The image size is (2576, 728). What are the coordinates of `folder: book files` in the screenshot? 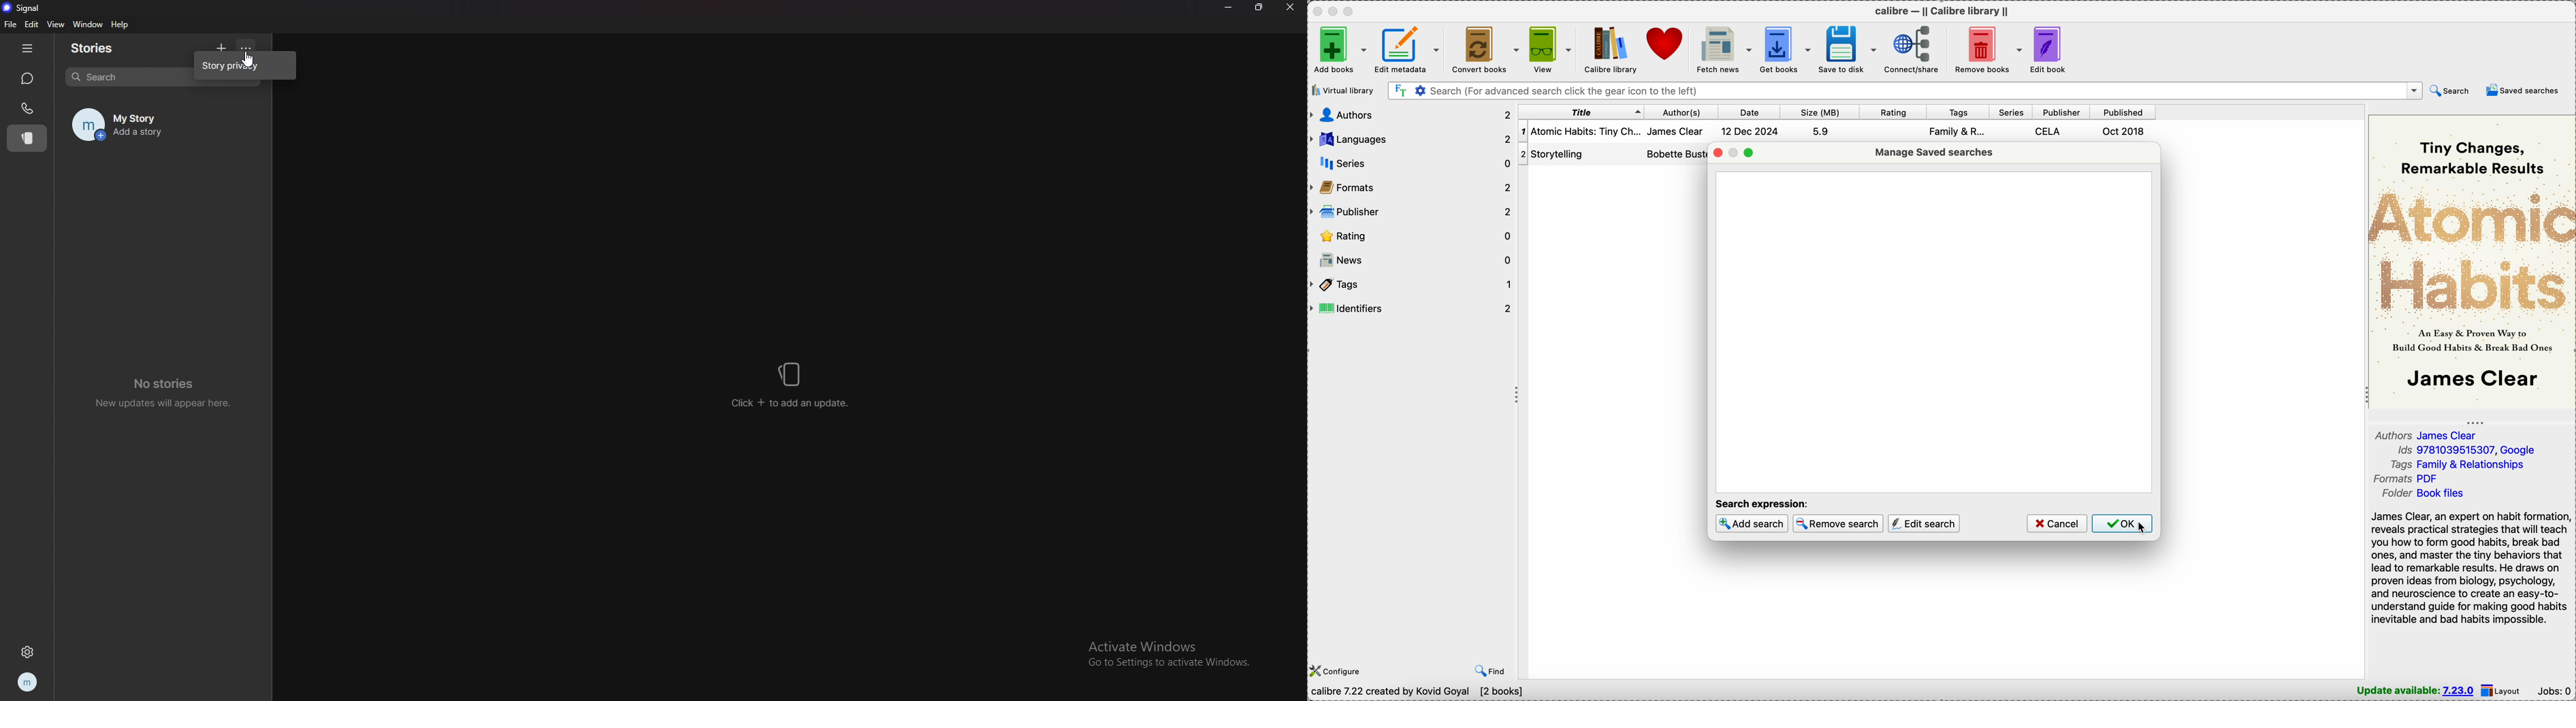 It's located at (2427, 494).